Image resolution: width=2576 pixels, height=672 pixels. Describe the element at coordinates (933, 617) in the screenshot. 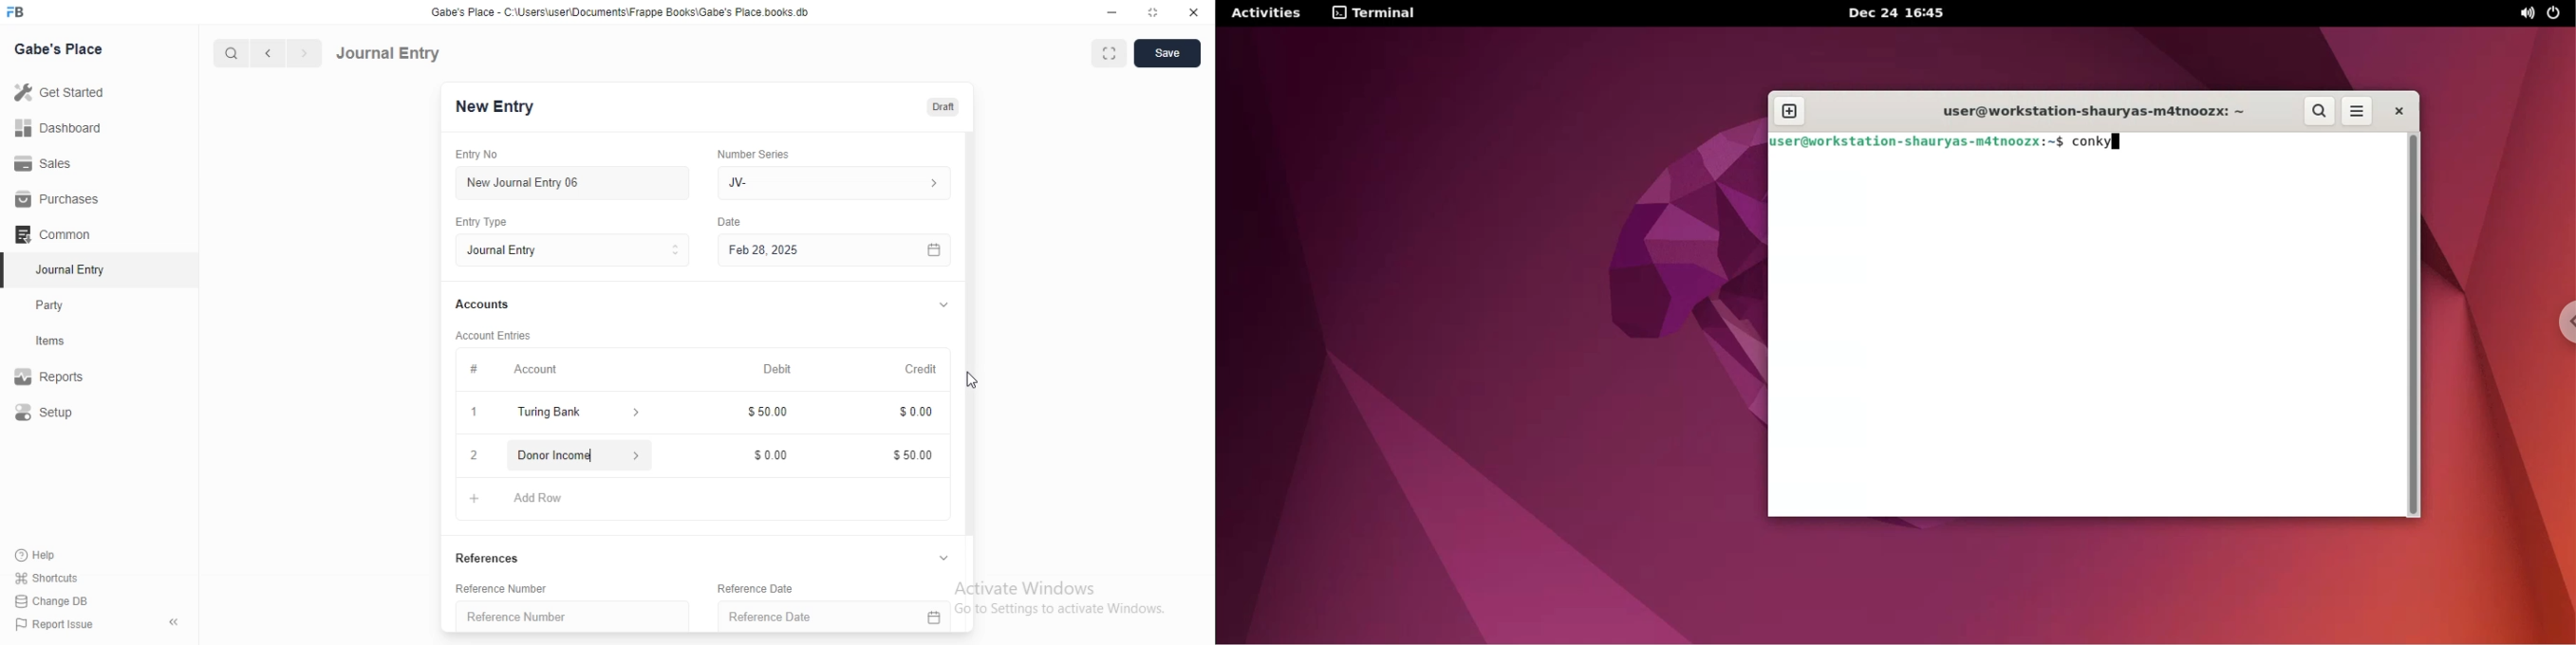

I see `calender` at that location.